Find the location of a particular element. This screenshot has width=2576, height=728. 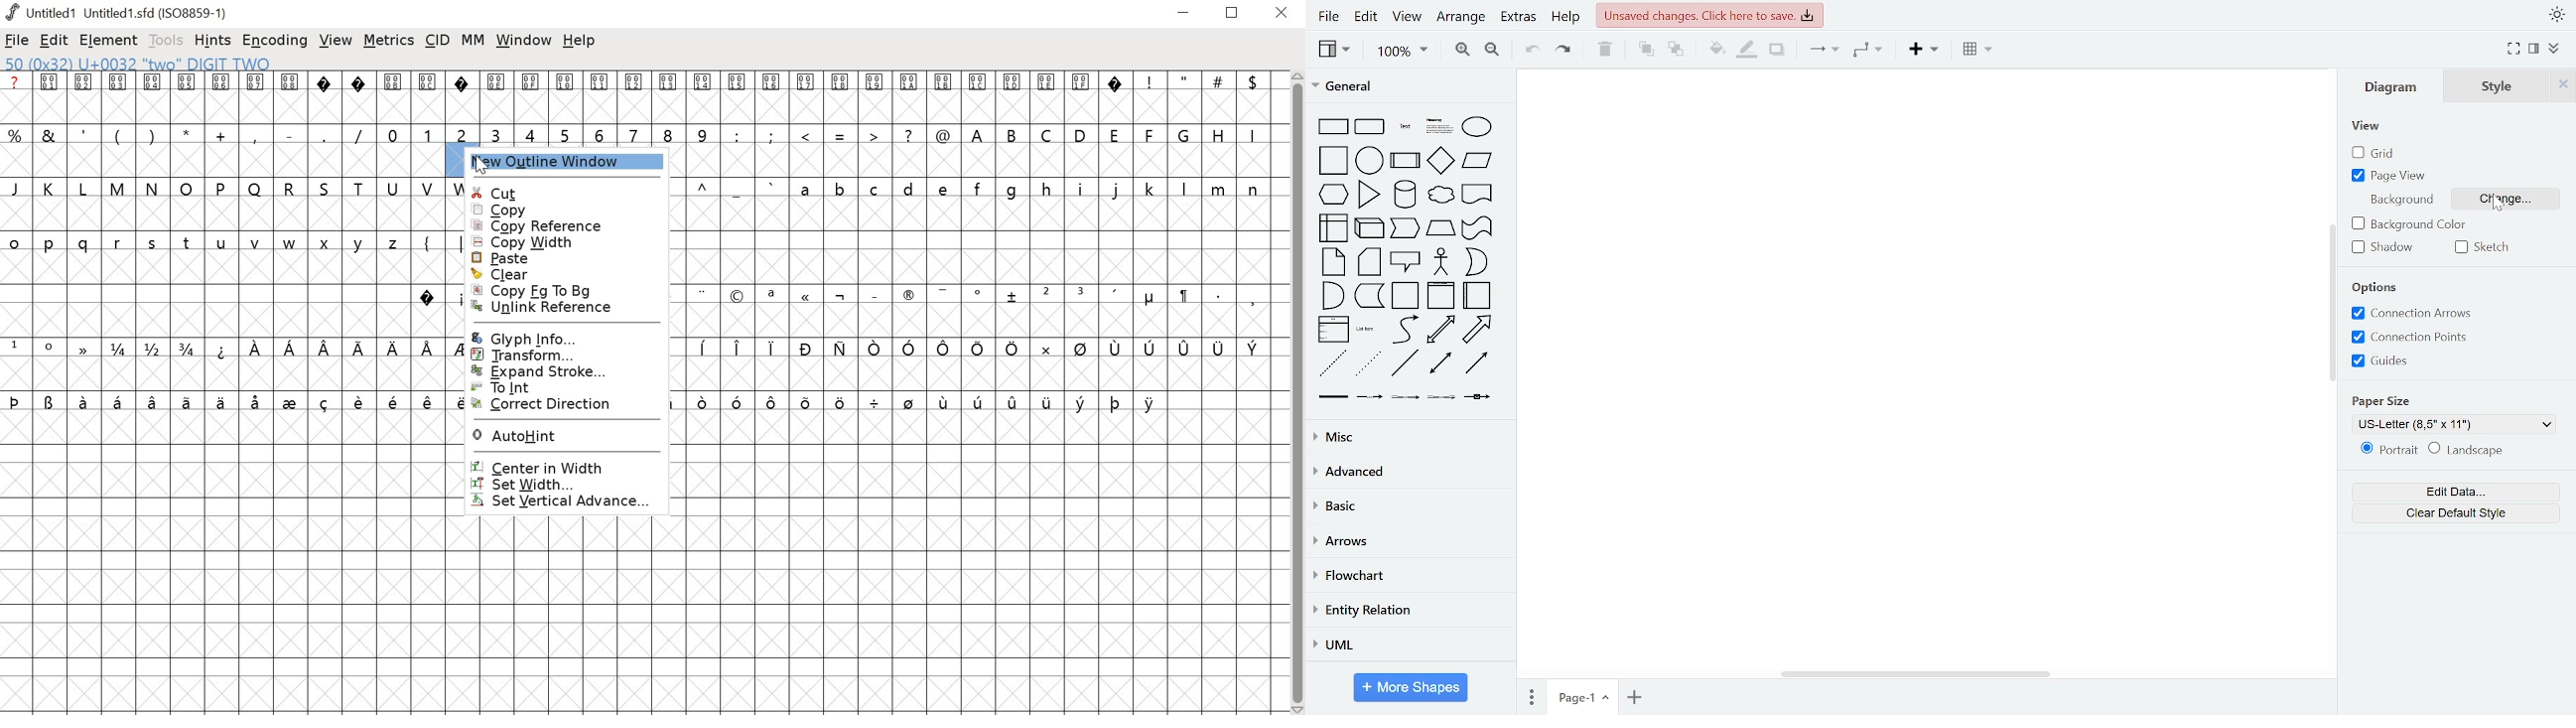

fill line is located at coordinates (1748, 51).